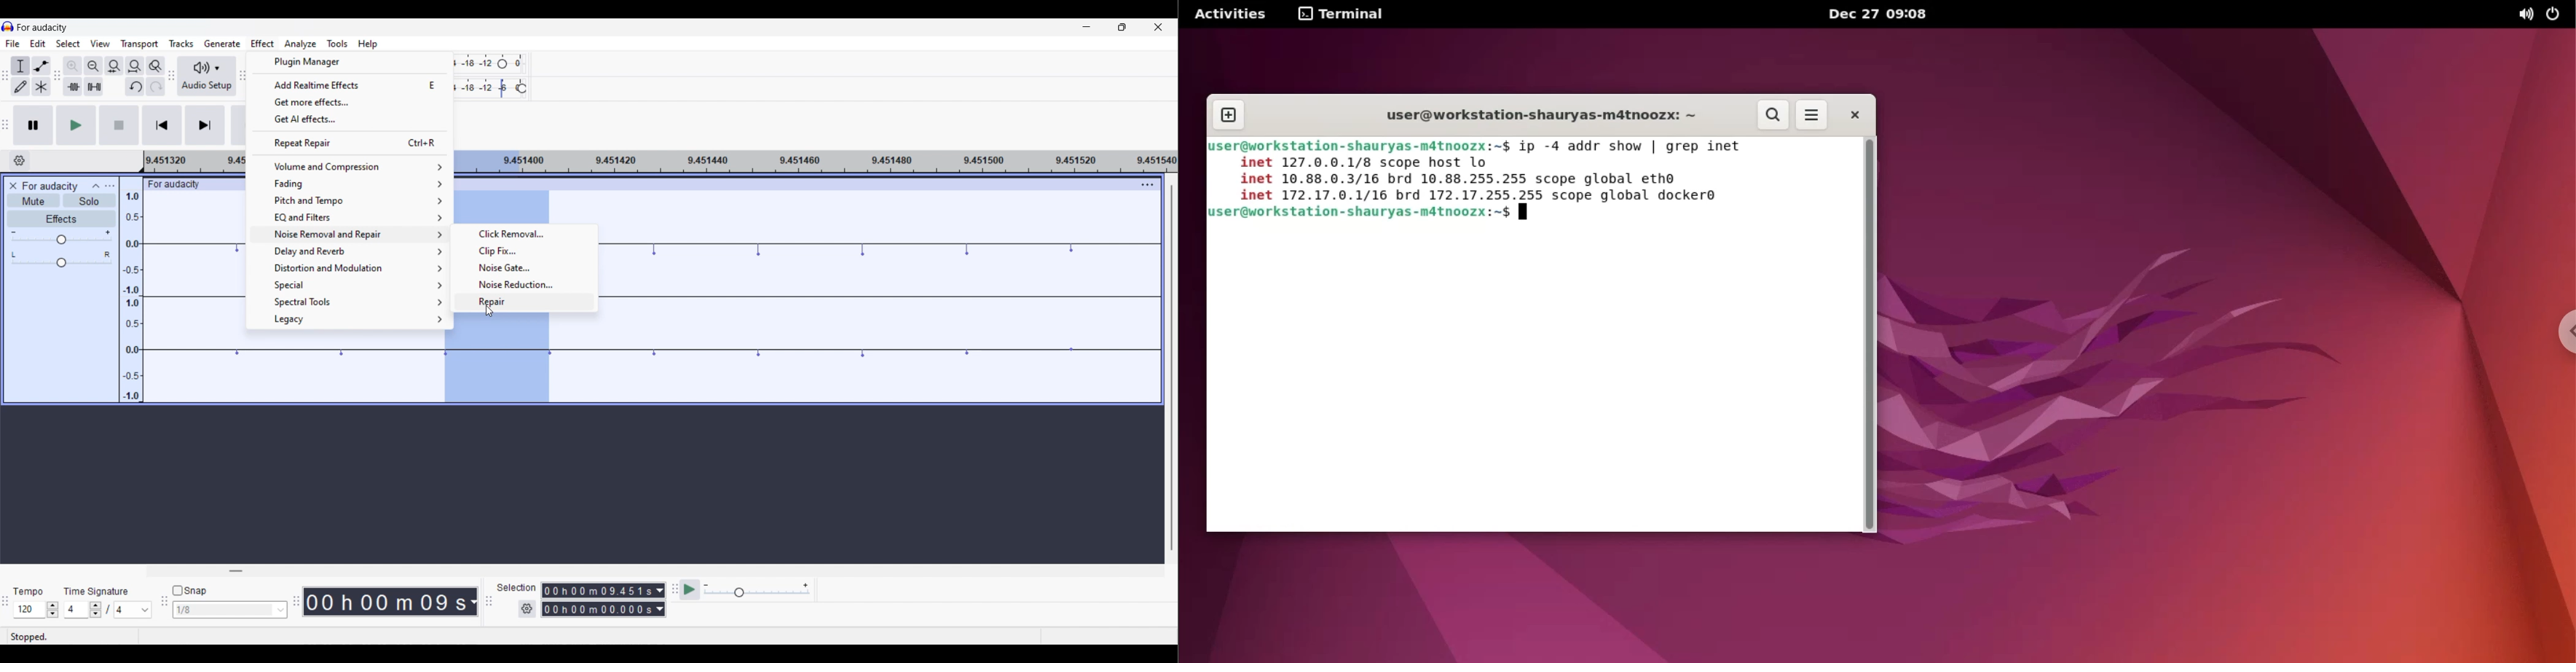 The height and width of the screenshot is (672, 2576). I want to click on Volume scale, so click(61, 237).